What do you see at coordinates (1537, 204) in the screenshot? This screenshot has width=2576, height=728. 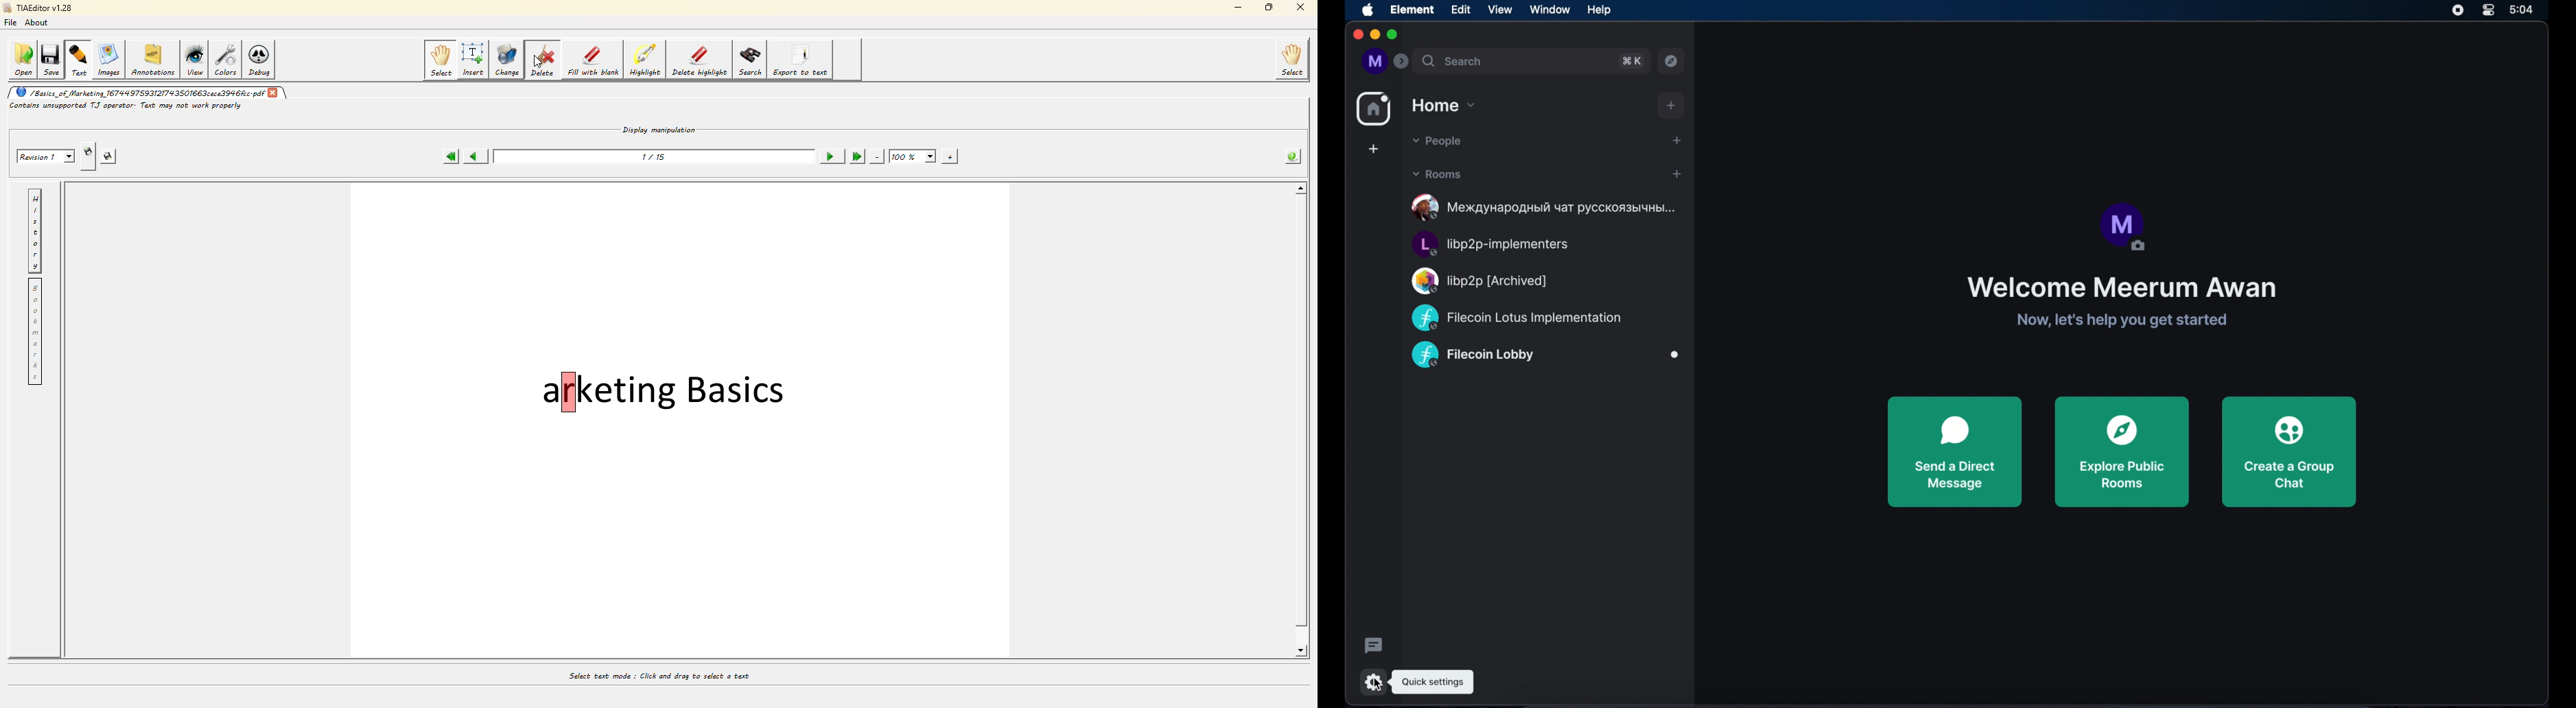 I see `(6) Me>XAyHapOoAHblil YaT PyCCKOA3bIYHBL...` at bounding box center [1537, 204].